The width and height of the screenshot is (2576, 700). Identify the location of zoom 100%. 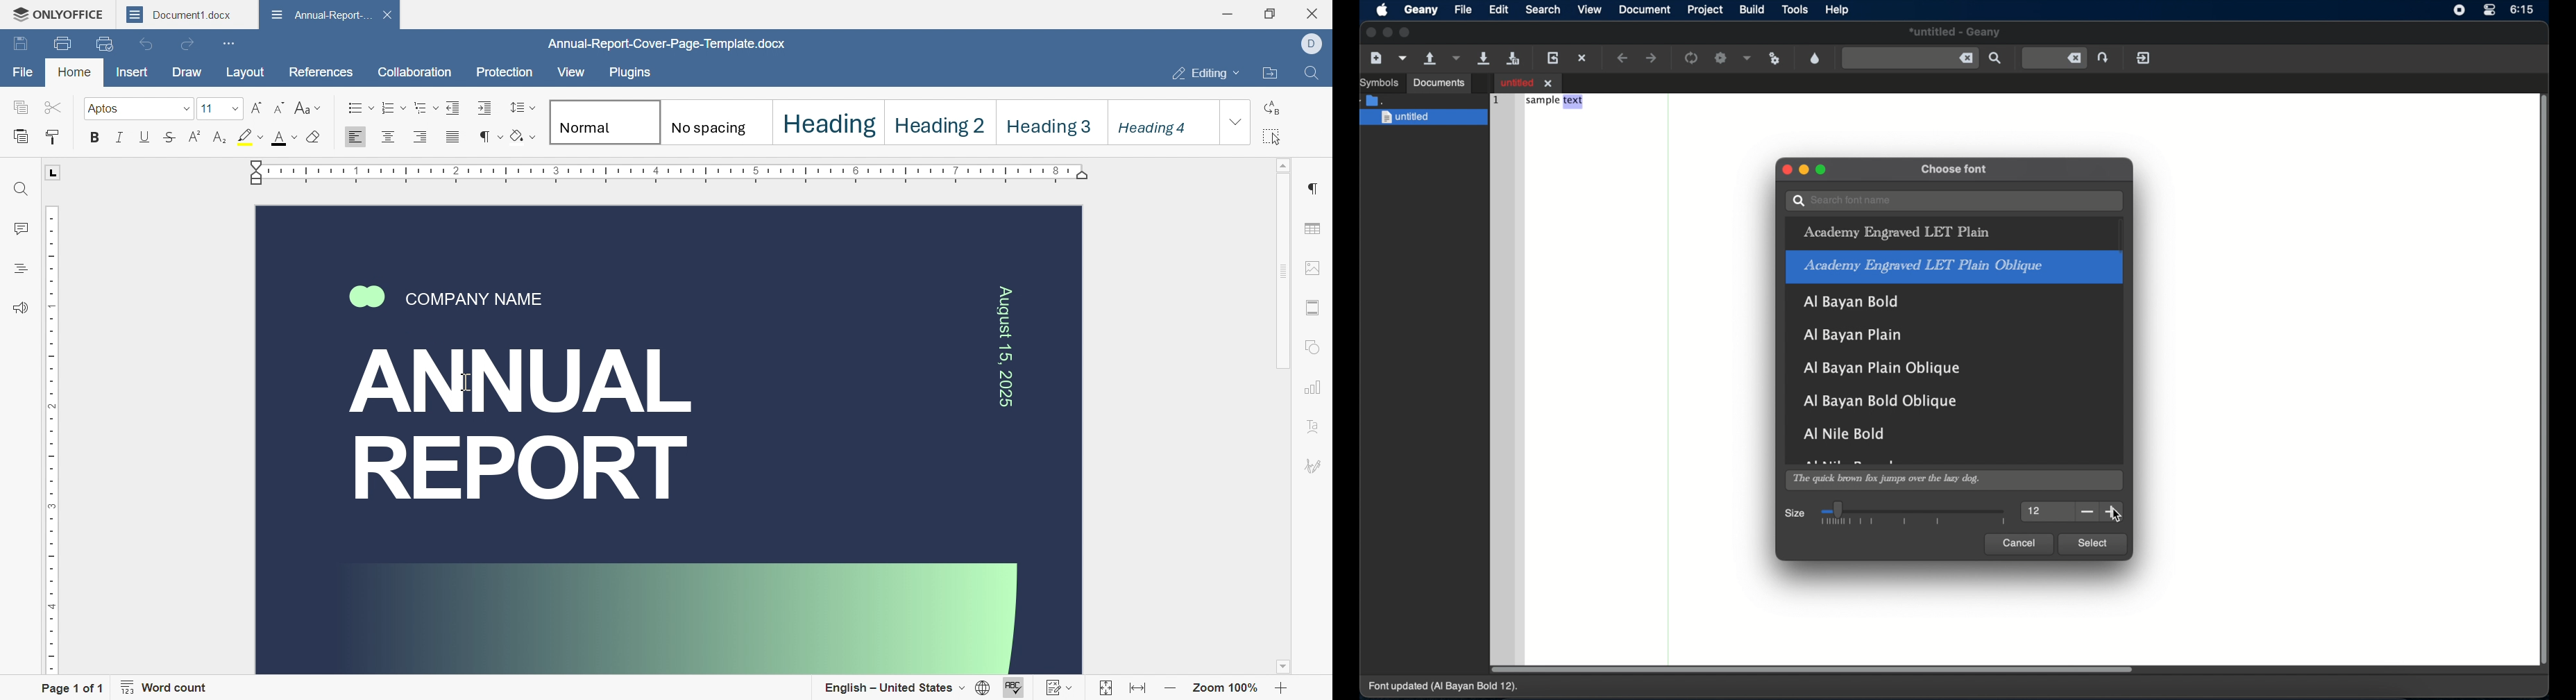
(1224, 690).